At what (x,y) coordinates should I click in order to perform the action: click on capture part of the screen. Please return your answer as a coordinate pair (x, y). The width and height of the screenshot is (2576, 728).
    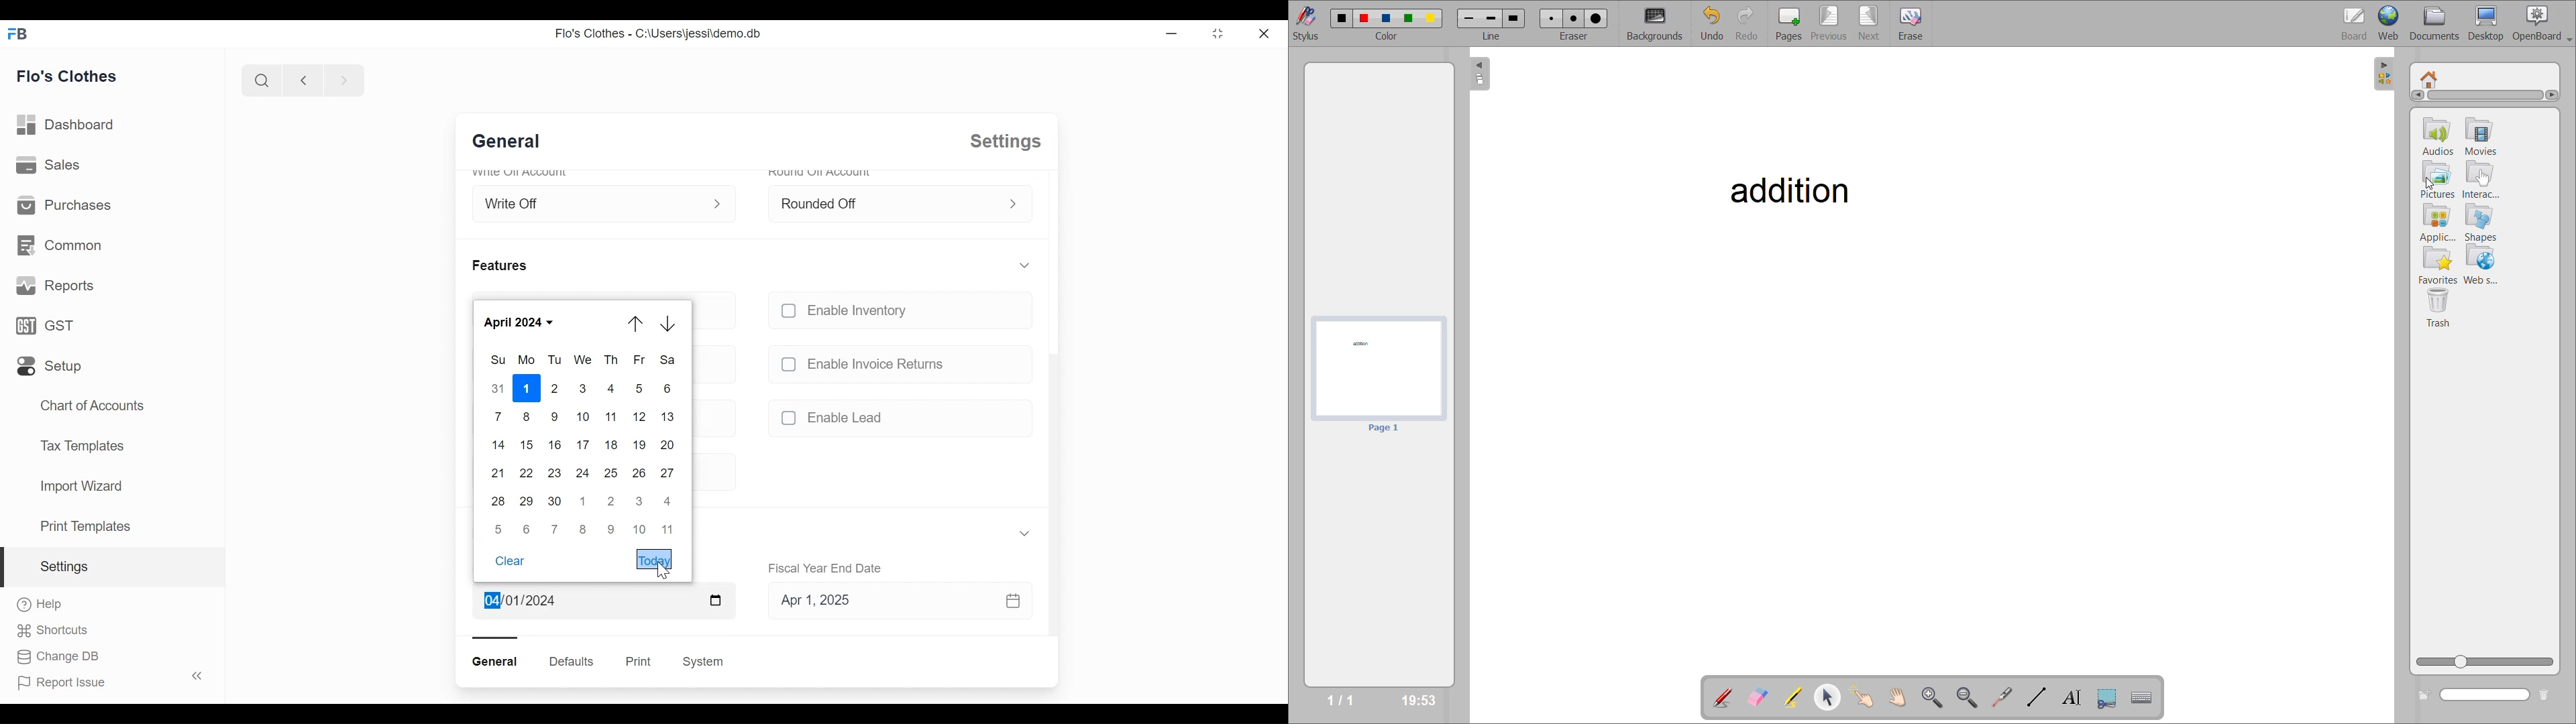
    Looking at the image, I should click on (2108, 699).